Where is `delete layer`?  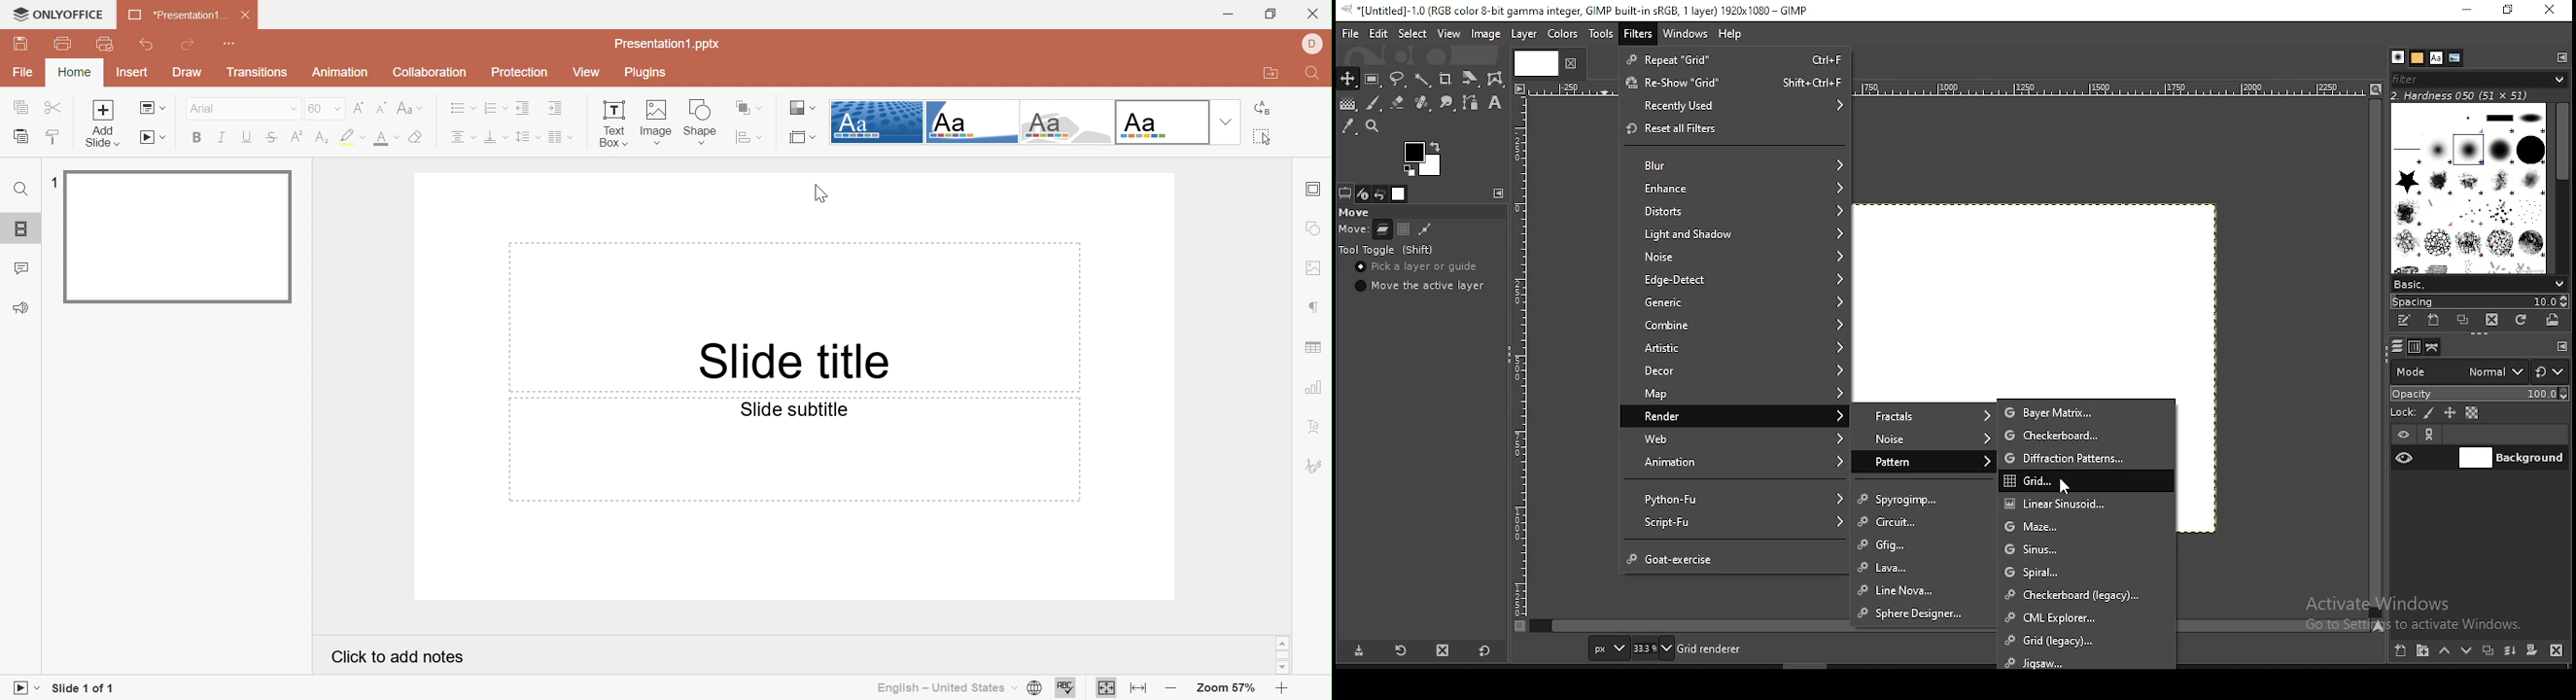
delete layer is located at coordinates (2555, 651).